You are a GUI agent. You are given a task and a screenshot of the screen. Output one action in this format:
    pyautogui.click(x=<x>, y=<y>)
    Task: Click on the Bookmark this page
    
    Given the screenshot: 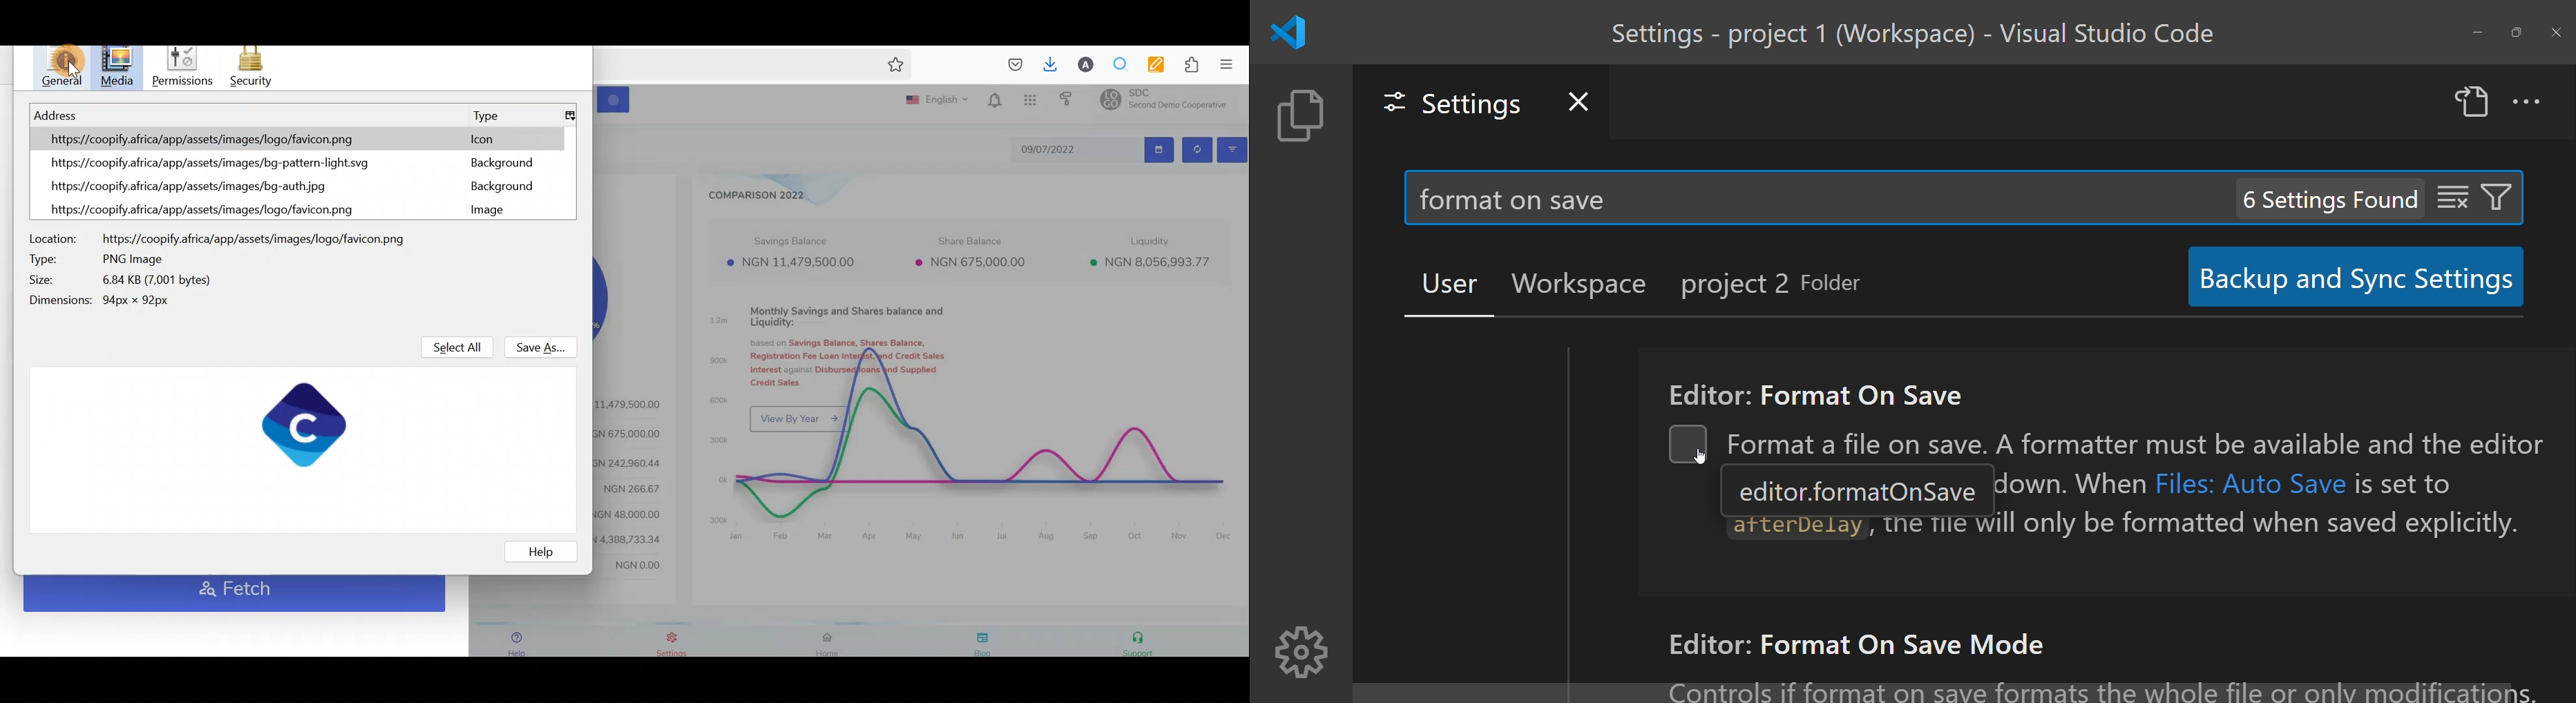 What is the action you would take?
    pyautogui.click(x=893, y=67)
    